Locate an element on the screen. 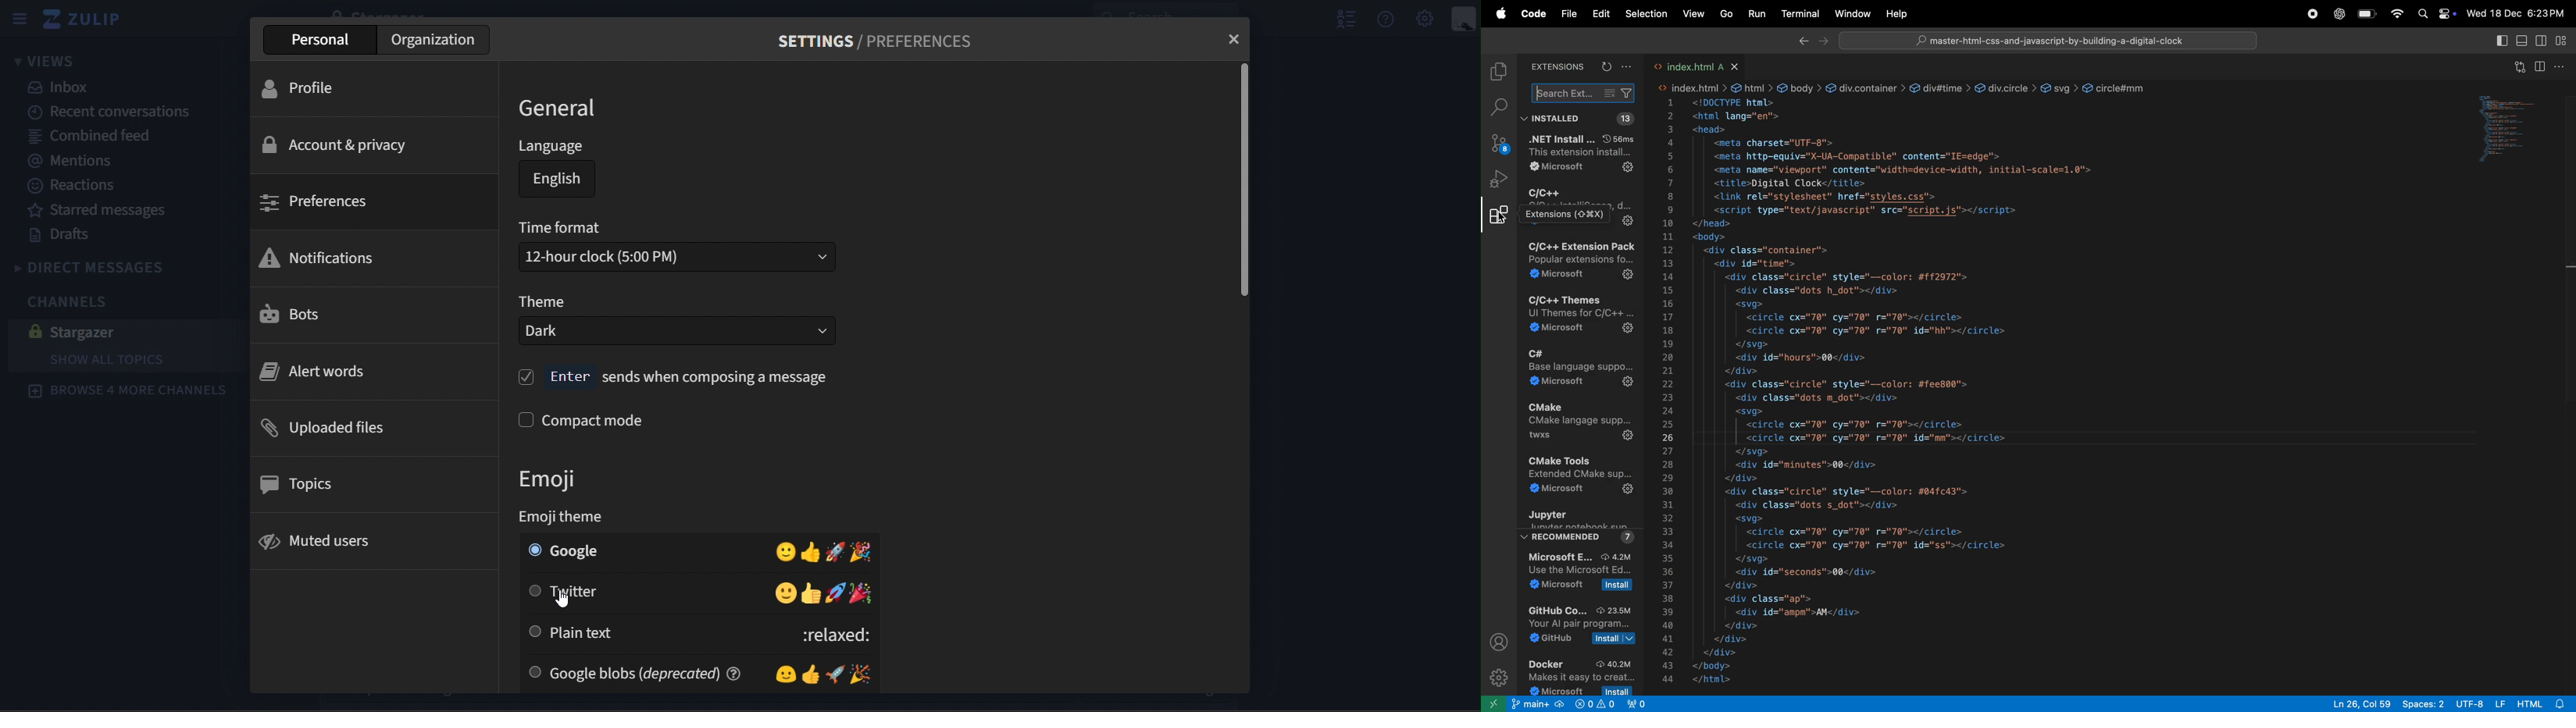  search bar is located at coordinates (2045, 40).